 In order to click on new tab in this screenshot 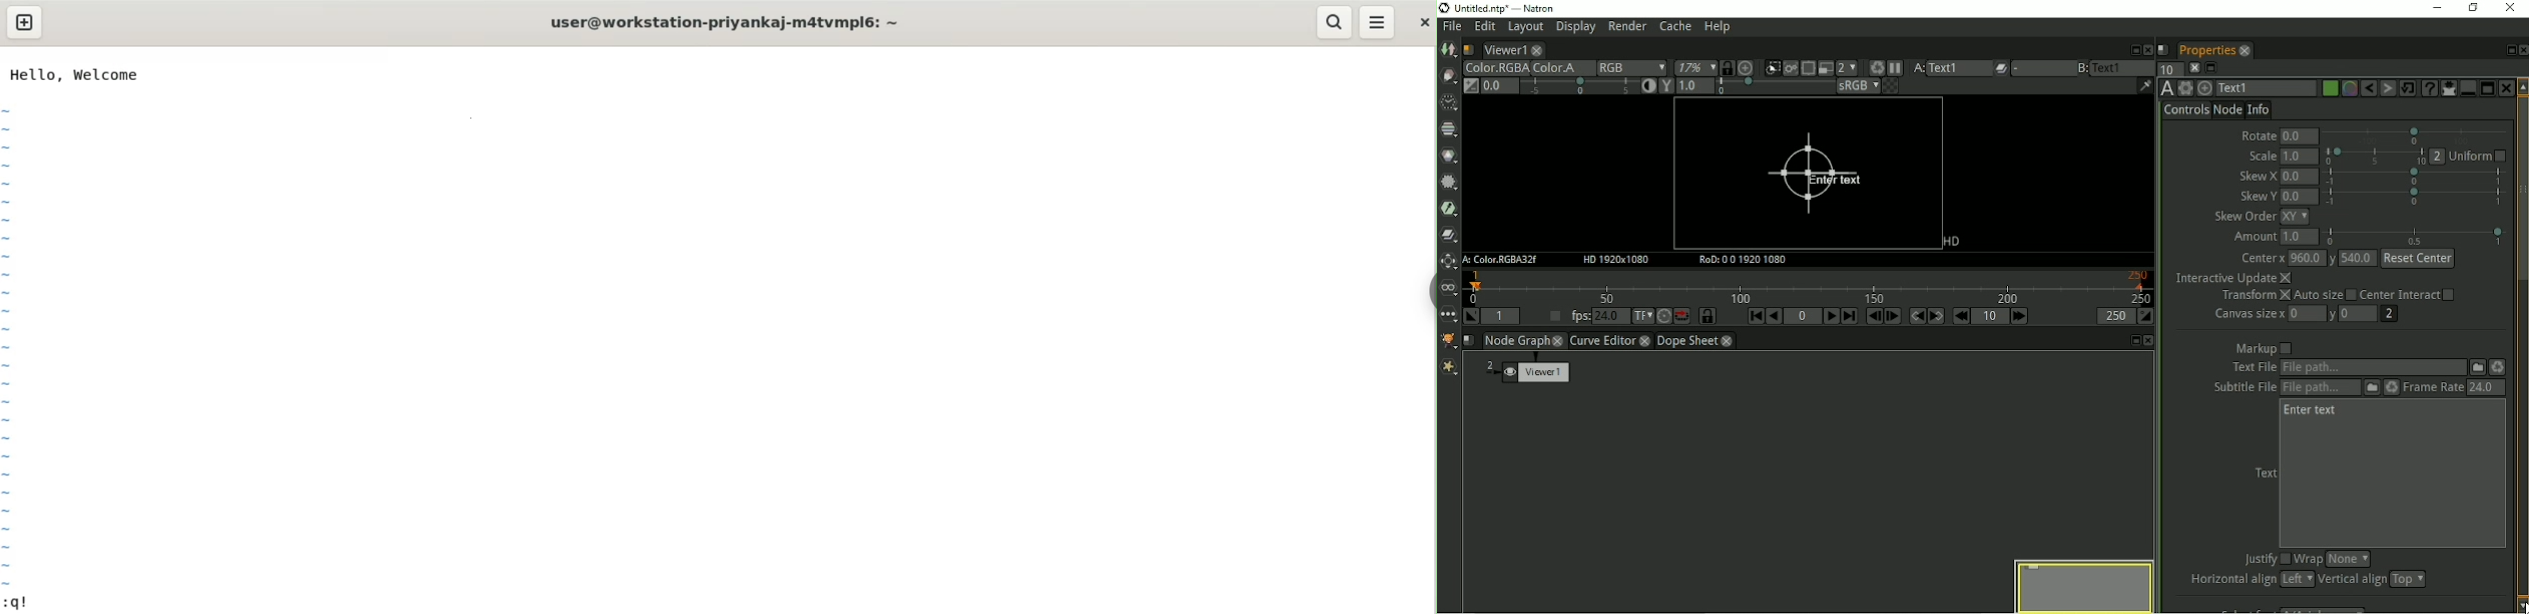, I will do `click(24, 23)`.